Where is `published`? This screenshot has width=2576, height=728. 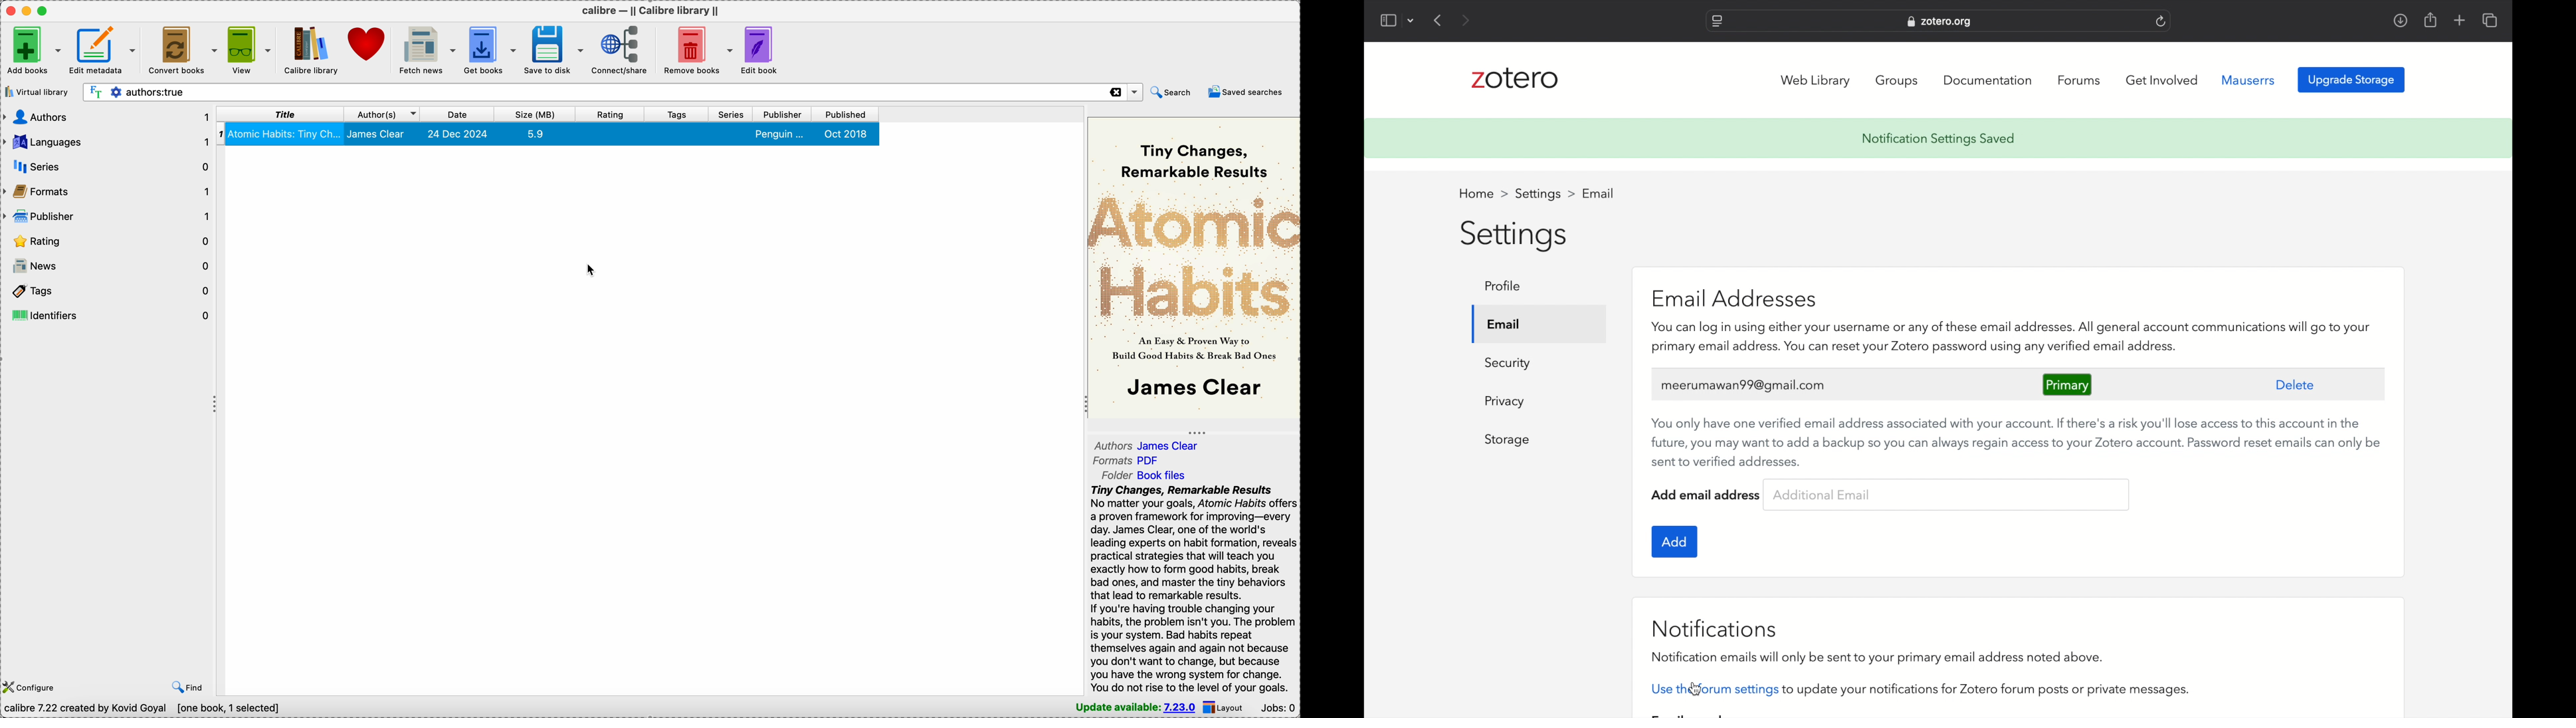 published is located at coordinates (845, 114).